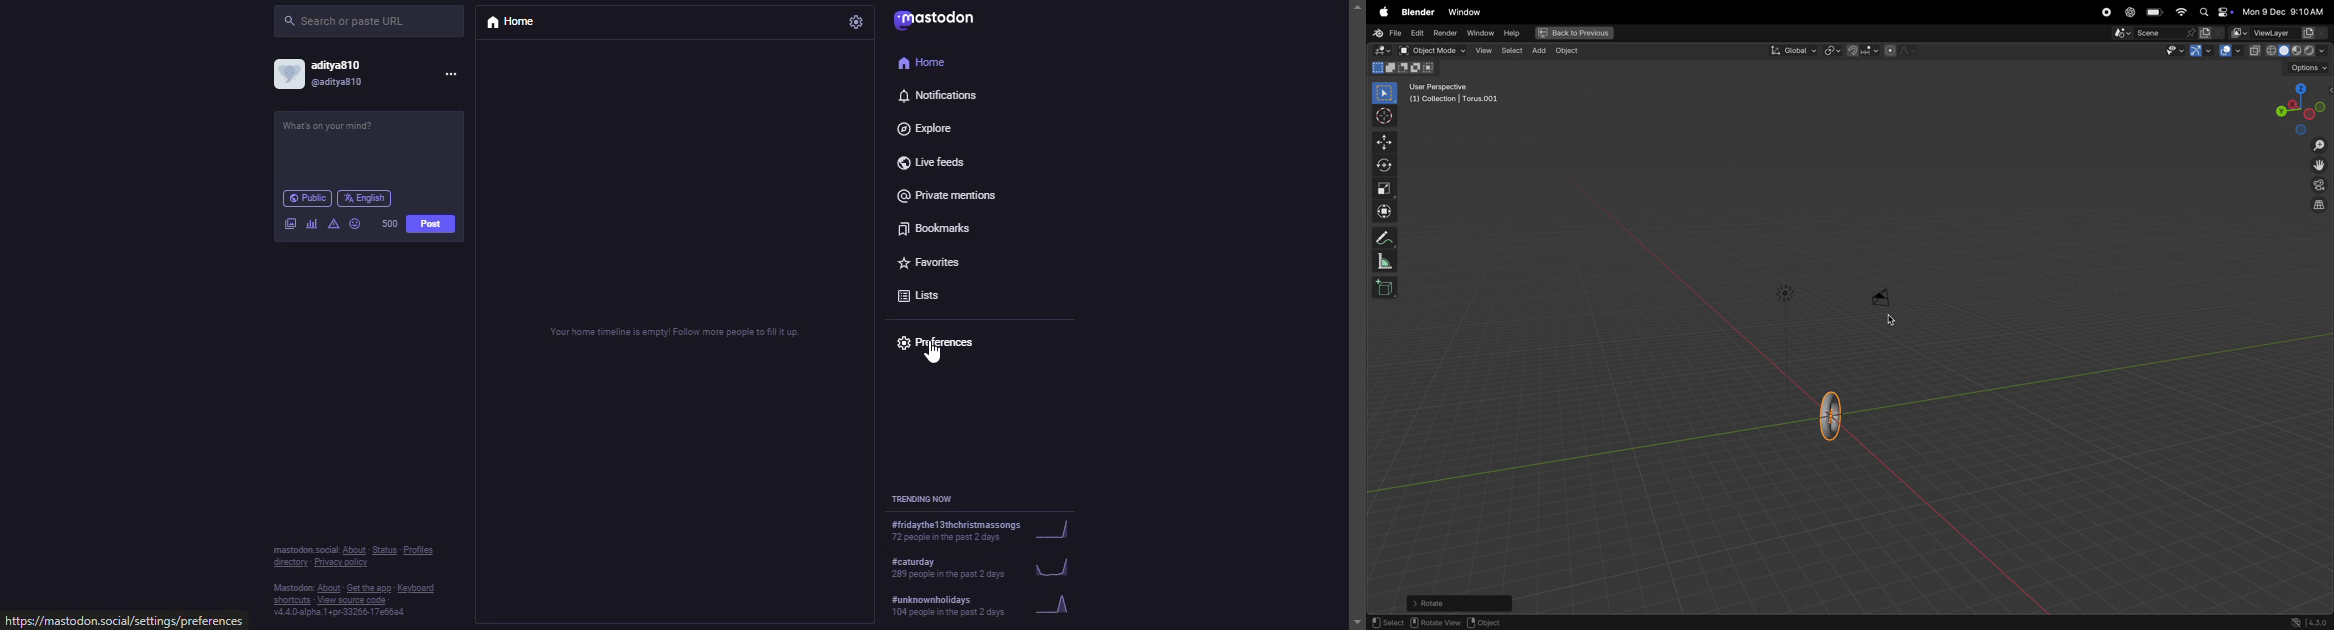 This screenshot has width=2352, height=644. Describe the element at coordinates (452, 75) in the screenshot. I see `more` at that location.